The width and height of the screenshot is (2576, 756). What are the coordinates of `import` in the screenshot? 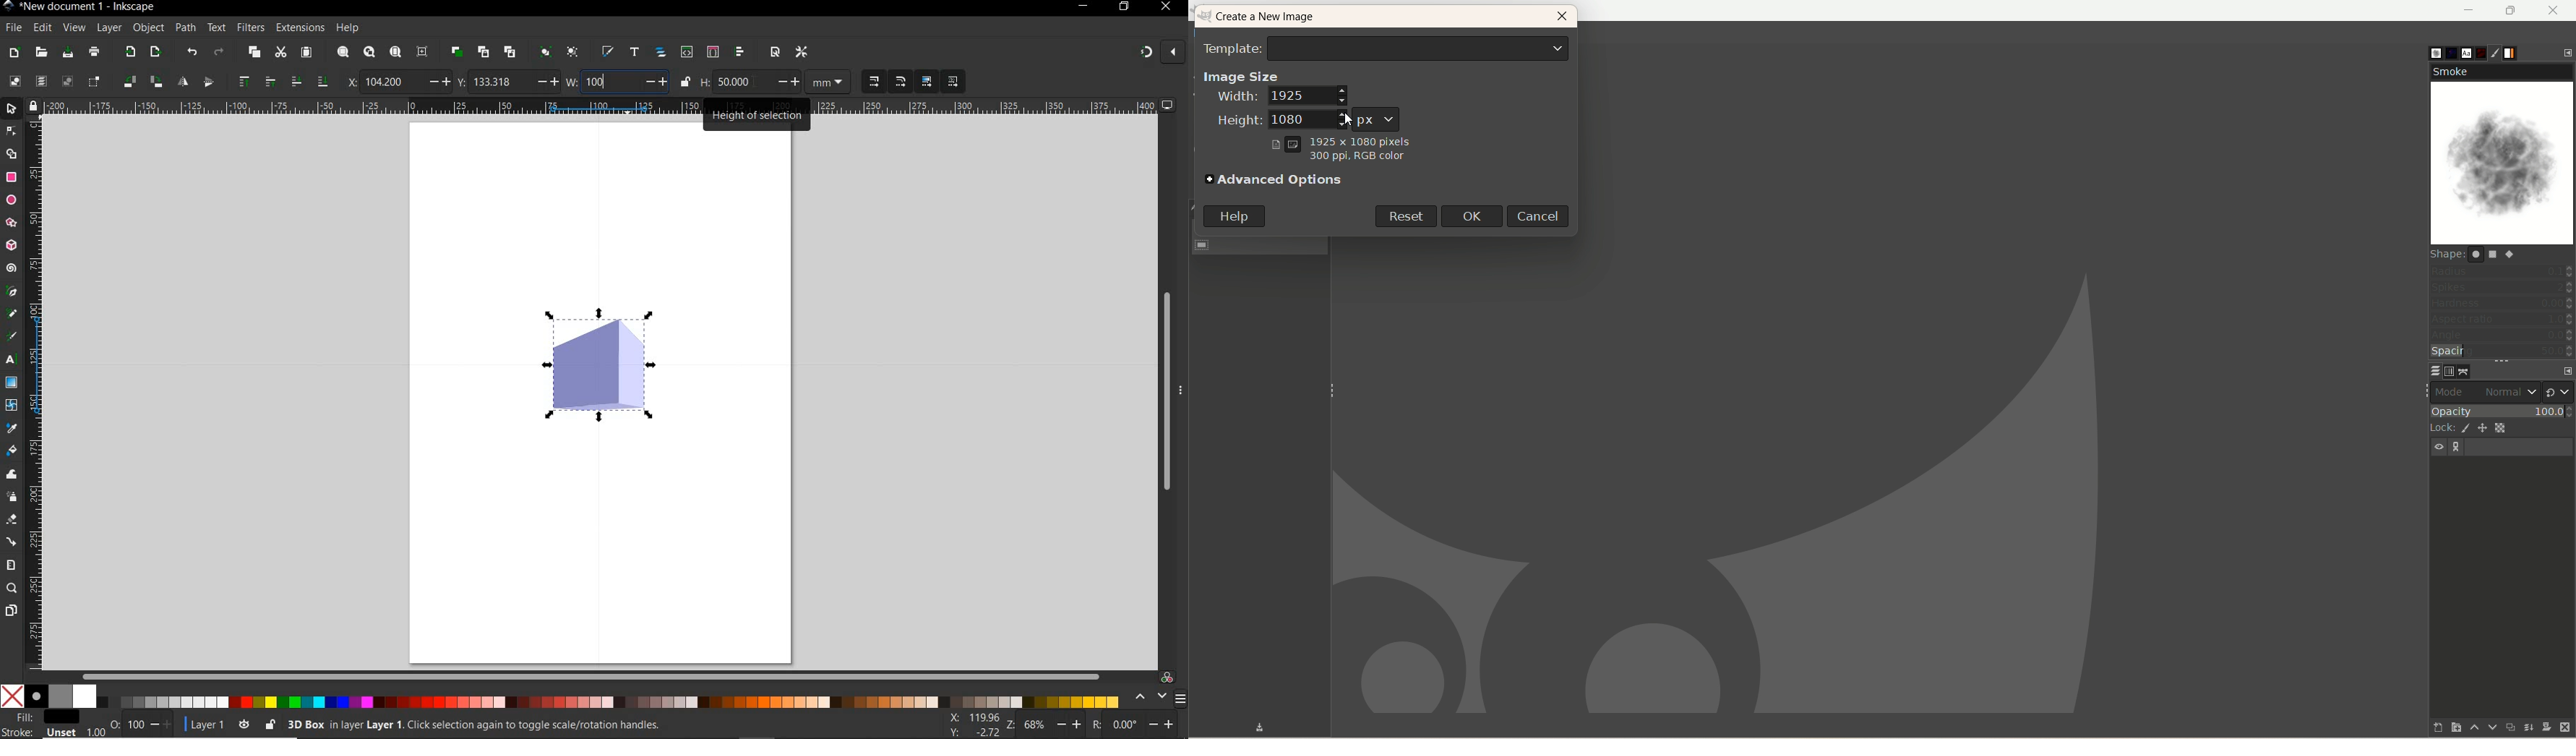 It's located at (129, 52).